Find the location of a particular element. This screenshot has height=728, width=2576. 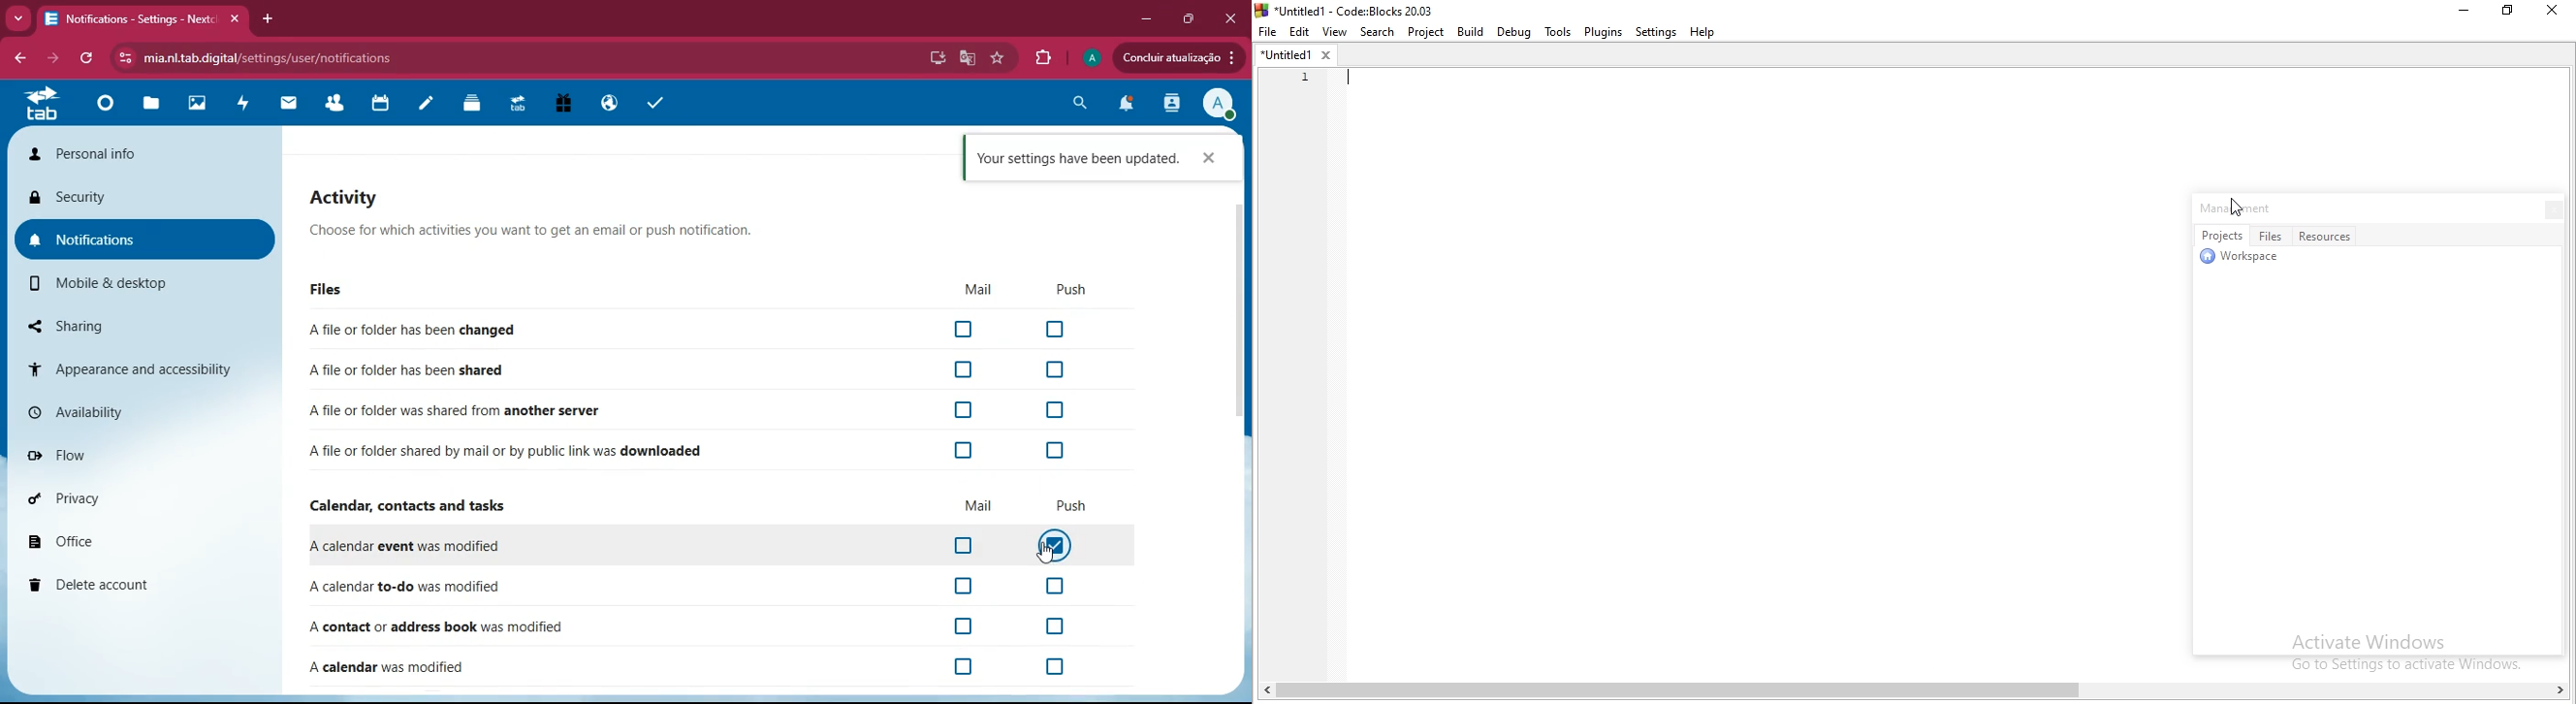

extensions is located at coordinates (1045, 58).